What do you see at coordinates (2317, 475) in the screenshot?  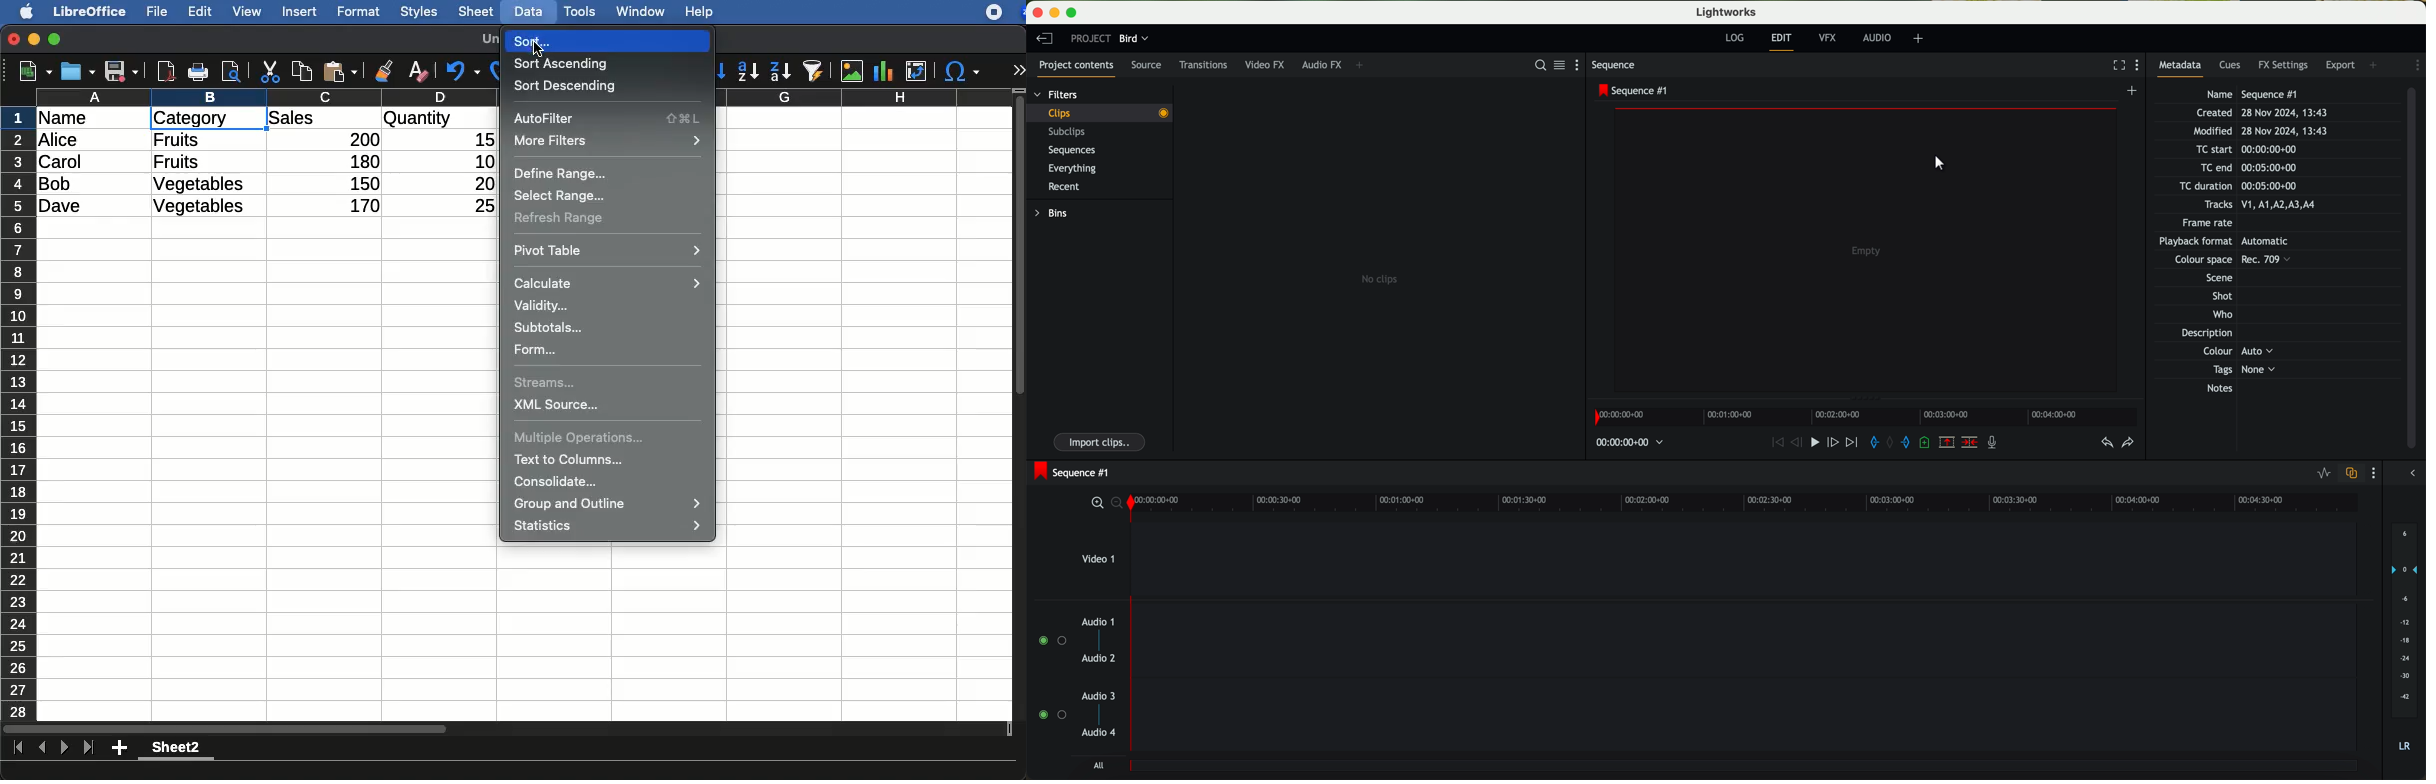 I see `toggle audio levels editing` at bounding box center [2317, 475].